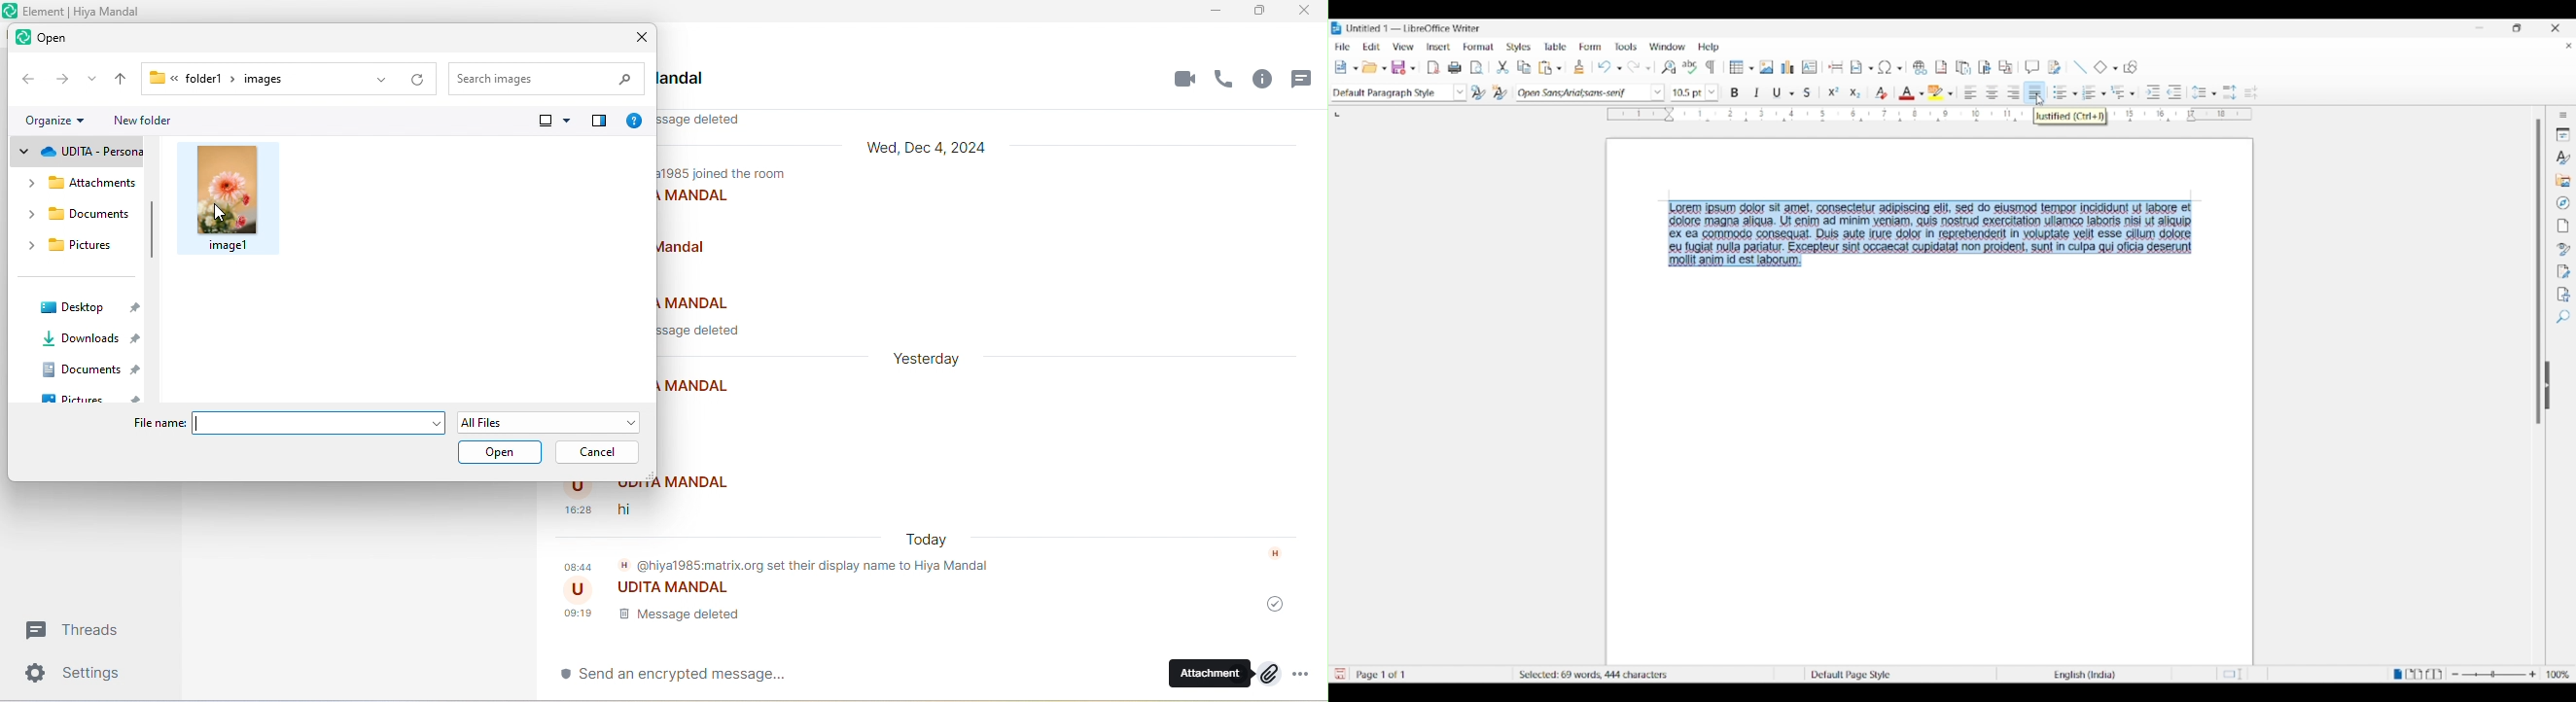 The image size is (2576, 728). I want to click on forward, so click(64, 79).